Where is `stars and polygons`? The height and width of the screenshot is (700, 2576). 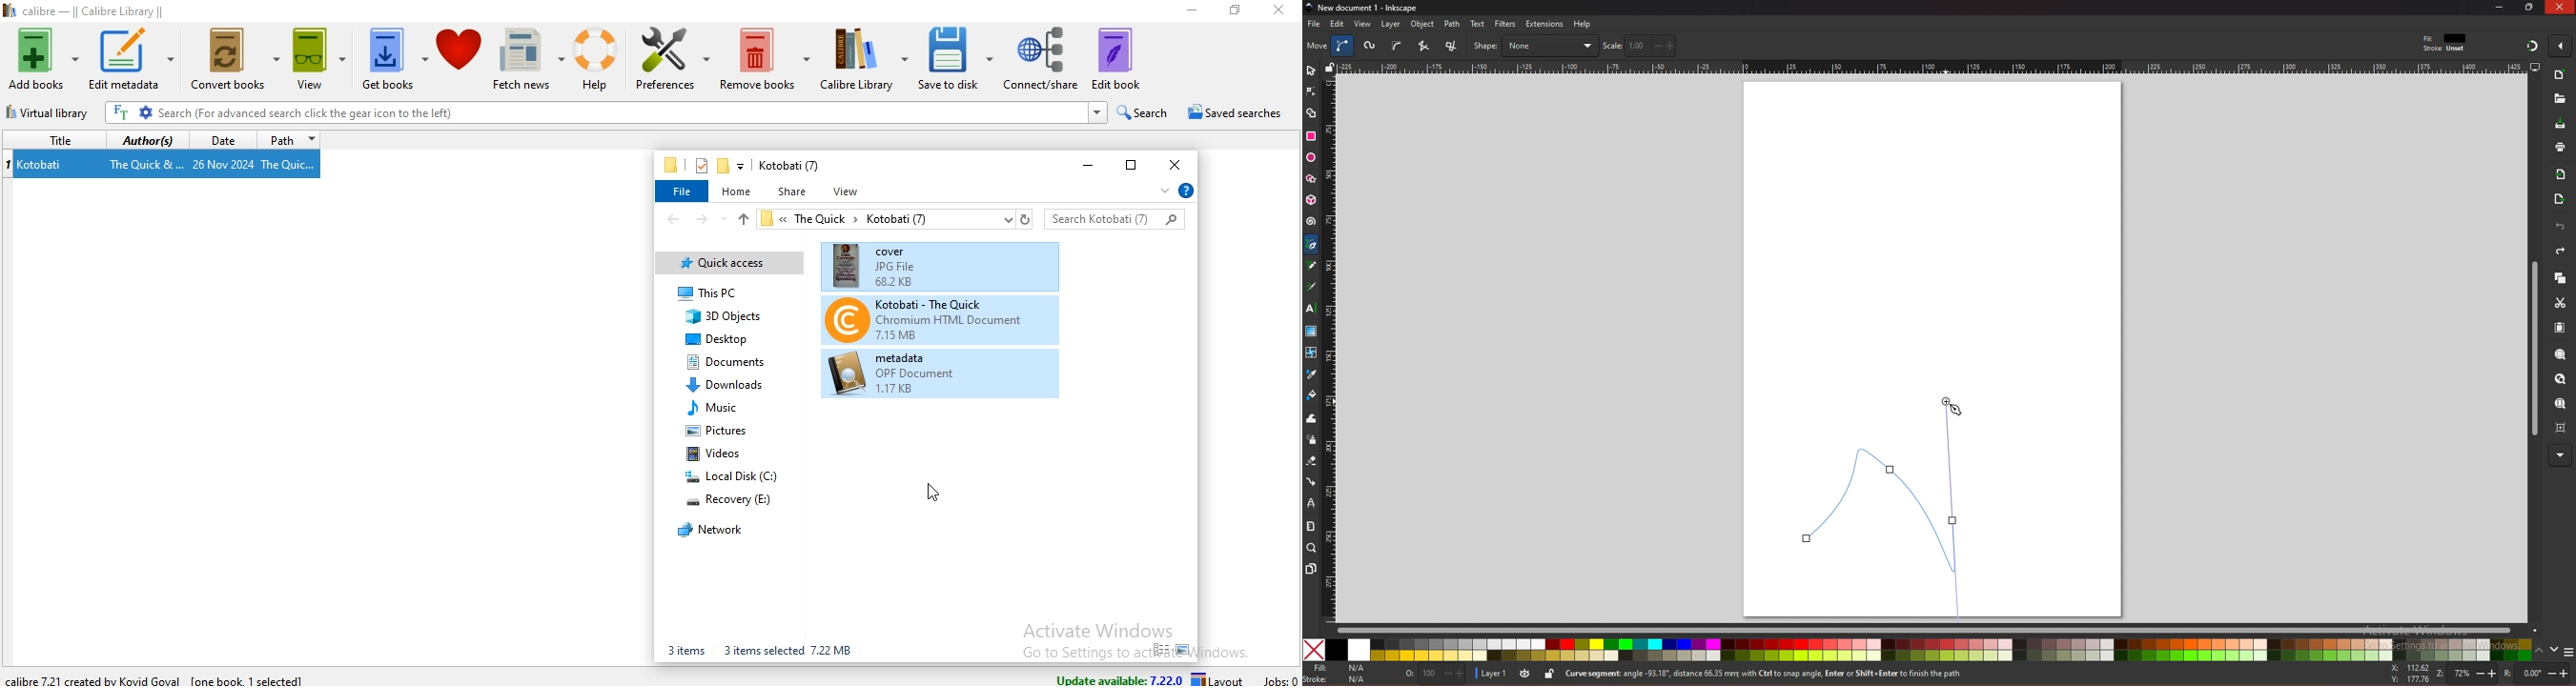
stars and polygons is located at coordinates (1312, 179).